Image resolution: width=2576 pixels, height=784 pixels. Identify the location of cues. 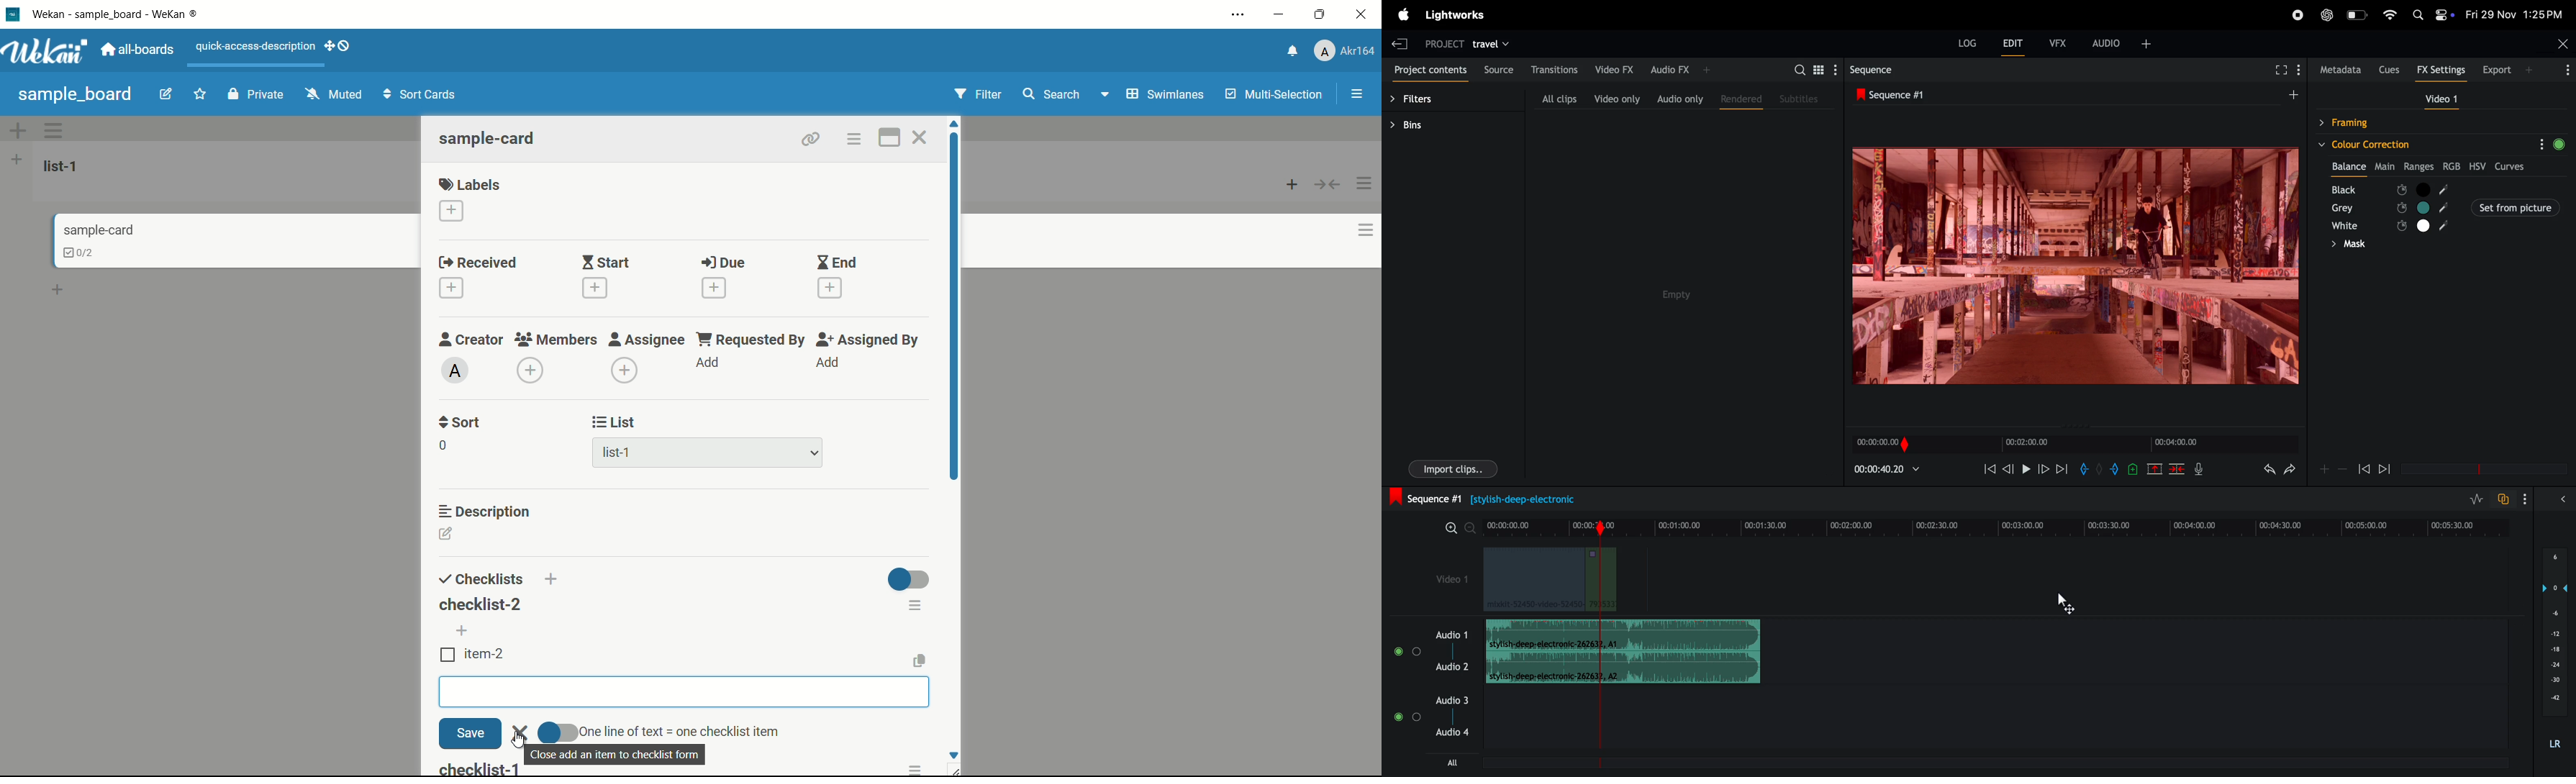
(2389, 69).